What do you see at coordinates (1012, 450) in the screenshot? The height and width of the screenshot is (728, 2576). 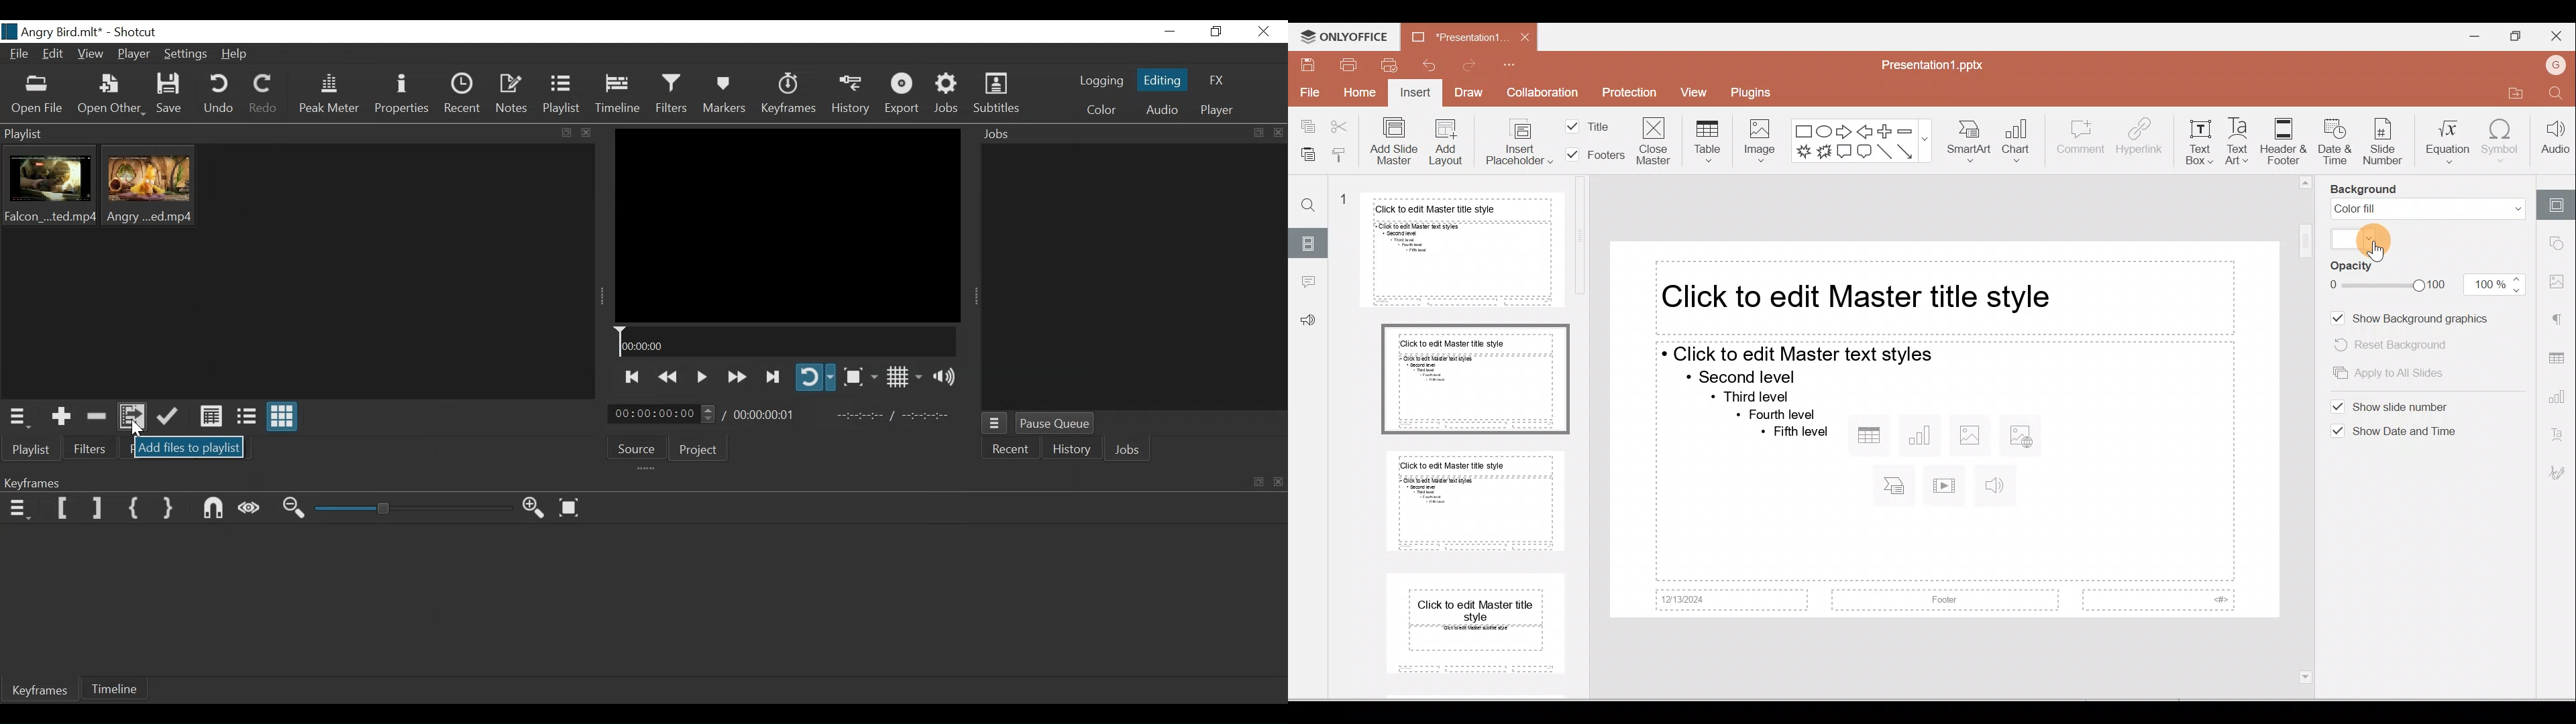 I see `Recent` at bounding box center [1012, 450].